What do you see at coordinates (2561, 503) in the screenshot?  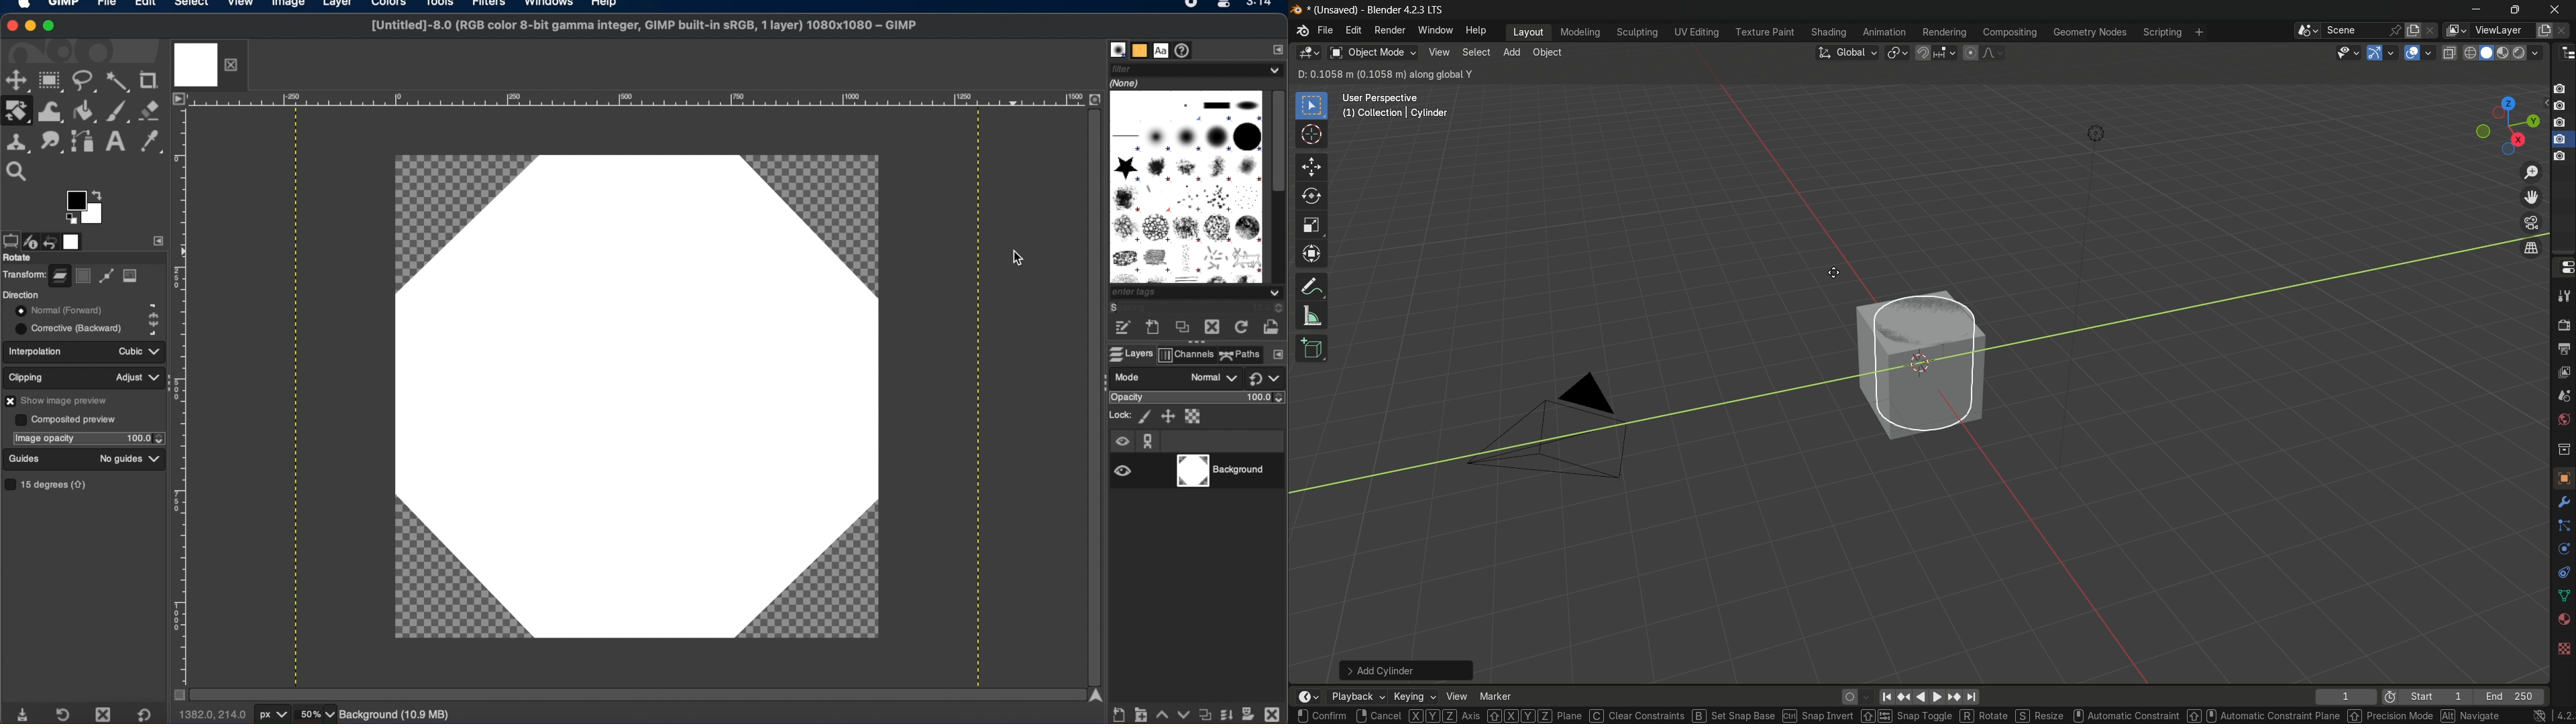 I see `settings` at bounding box center [2561, 503].